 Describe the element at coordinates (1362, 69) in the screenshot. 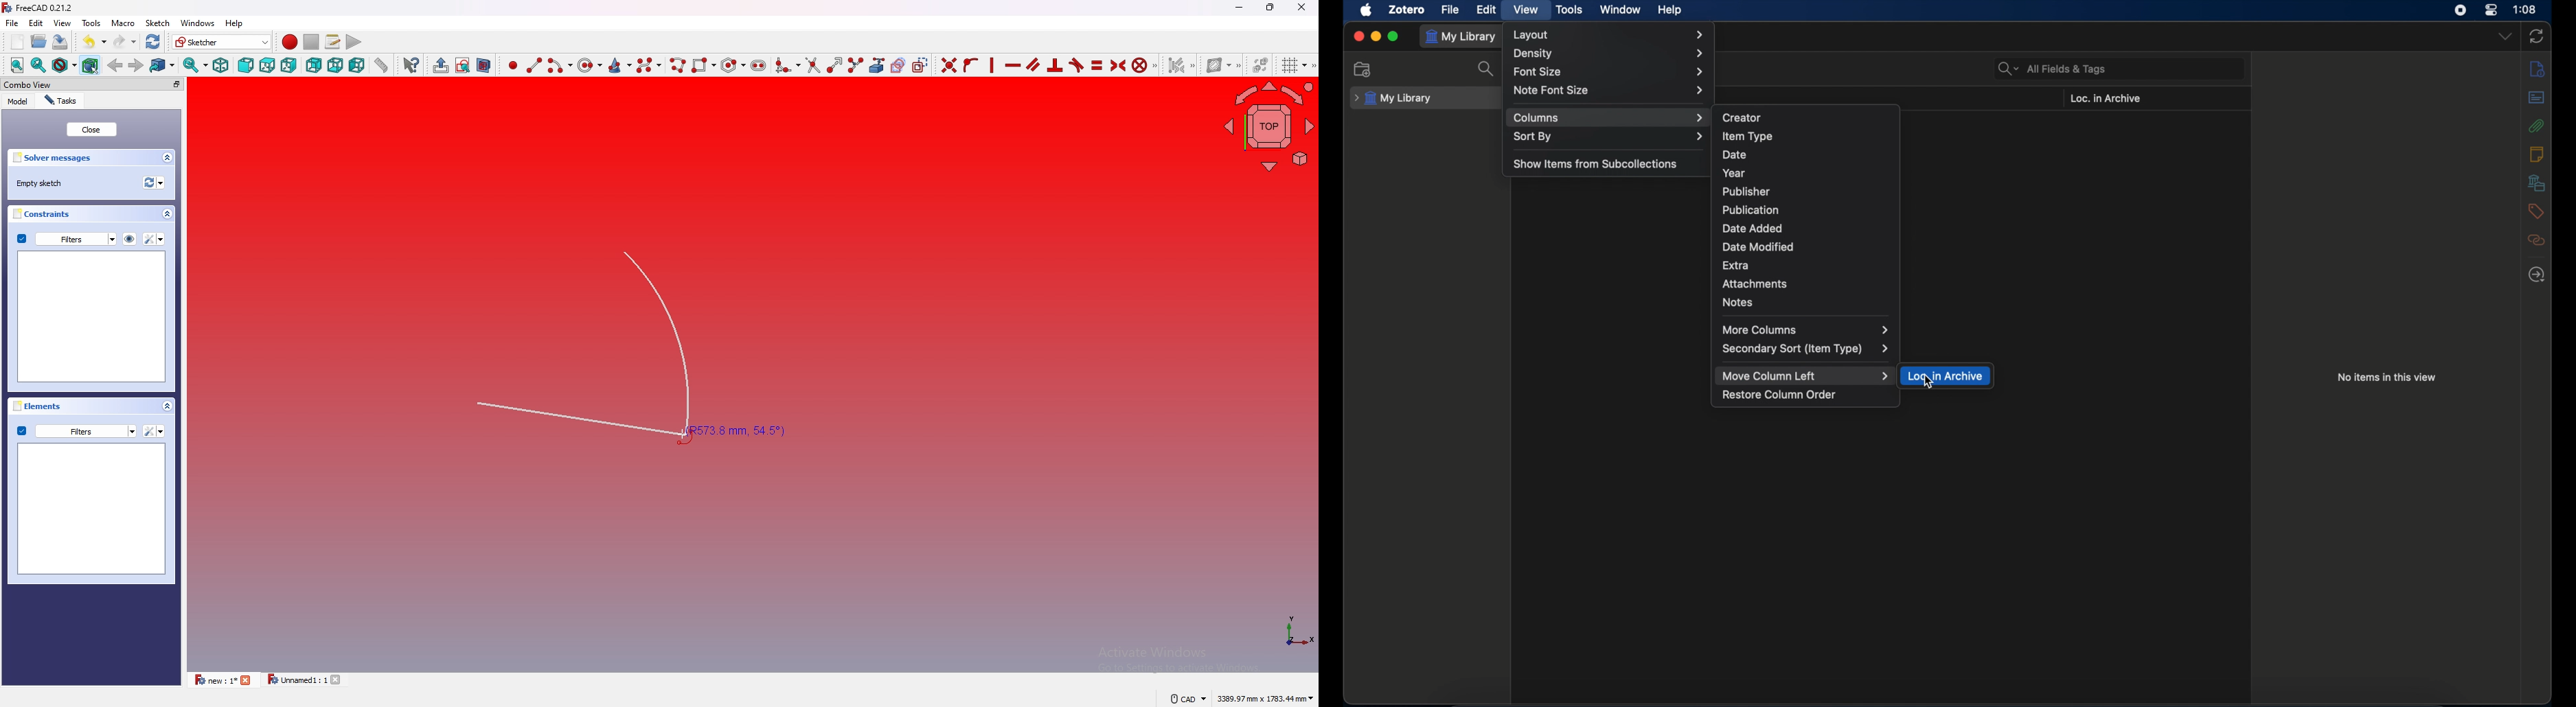

I see `new collection` at that location.